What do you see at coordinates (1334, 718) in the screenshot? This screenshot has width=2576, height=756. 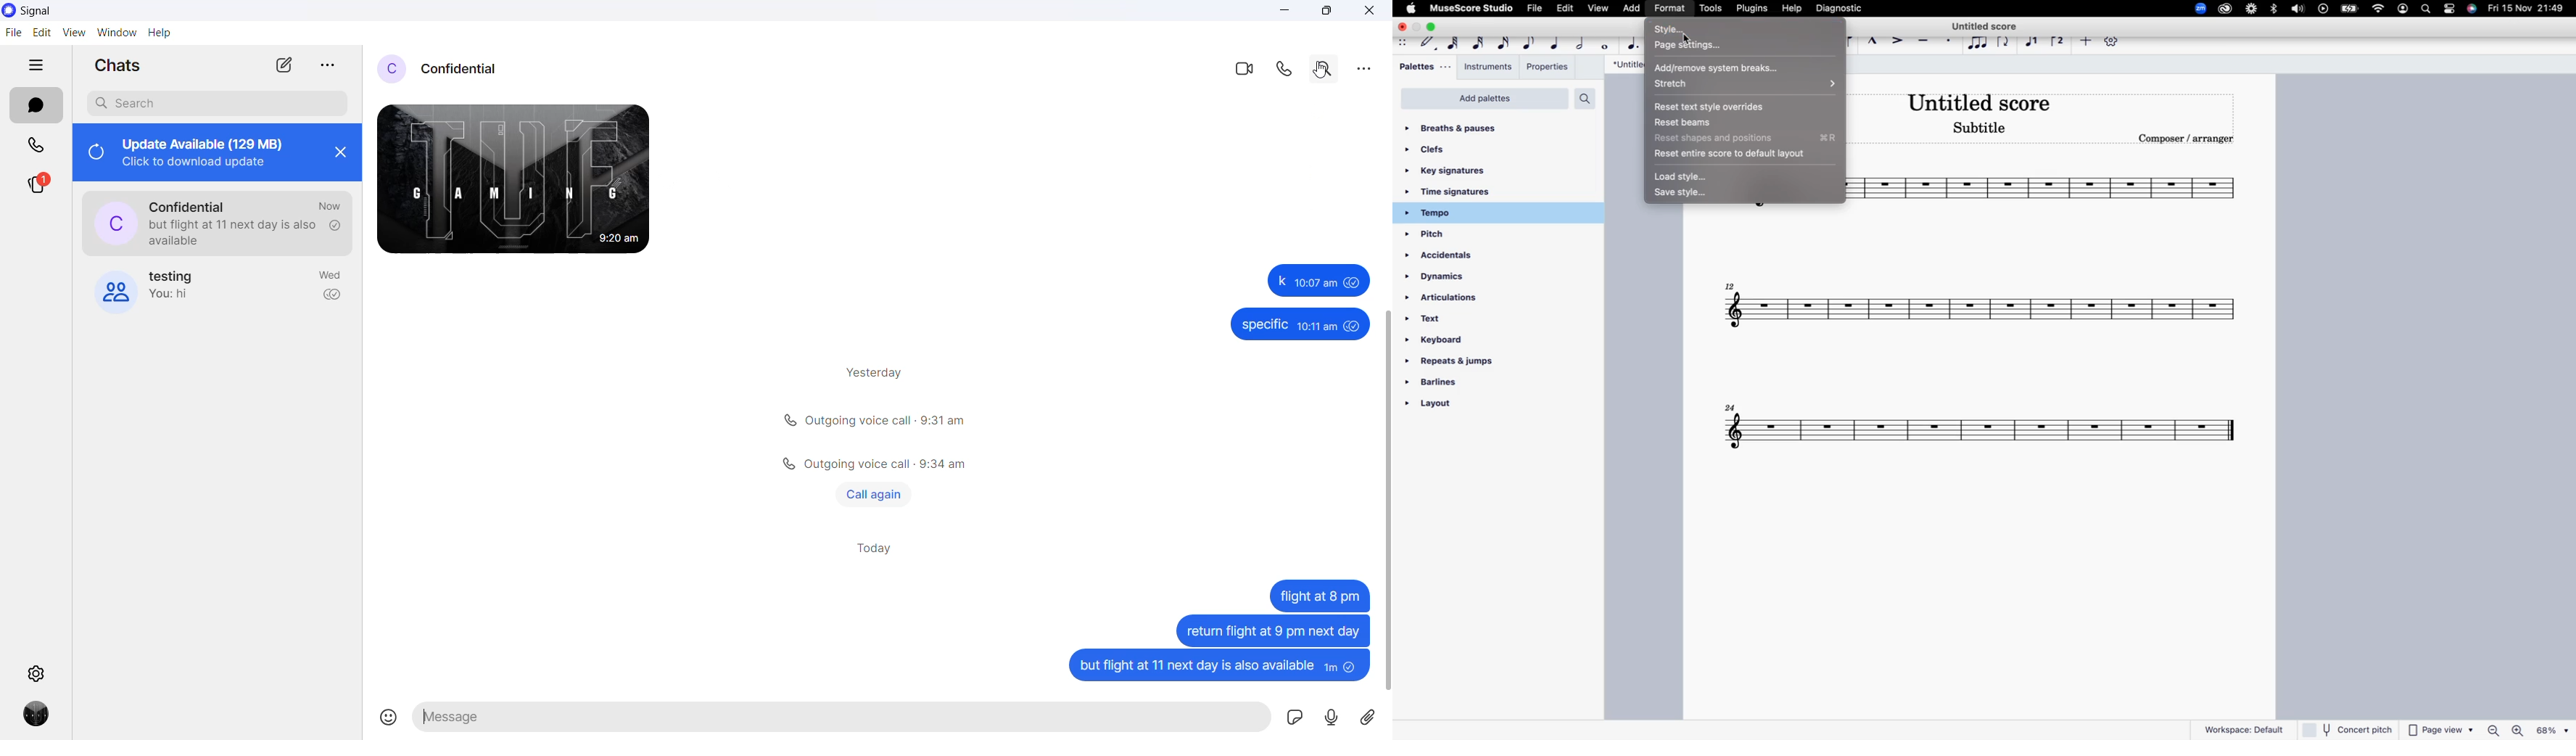 I see `voicemail` at bounding box center [1334, 718].